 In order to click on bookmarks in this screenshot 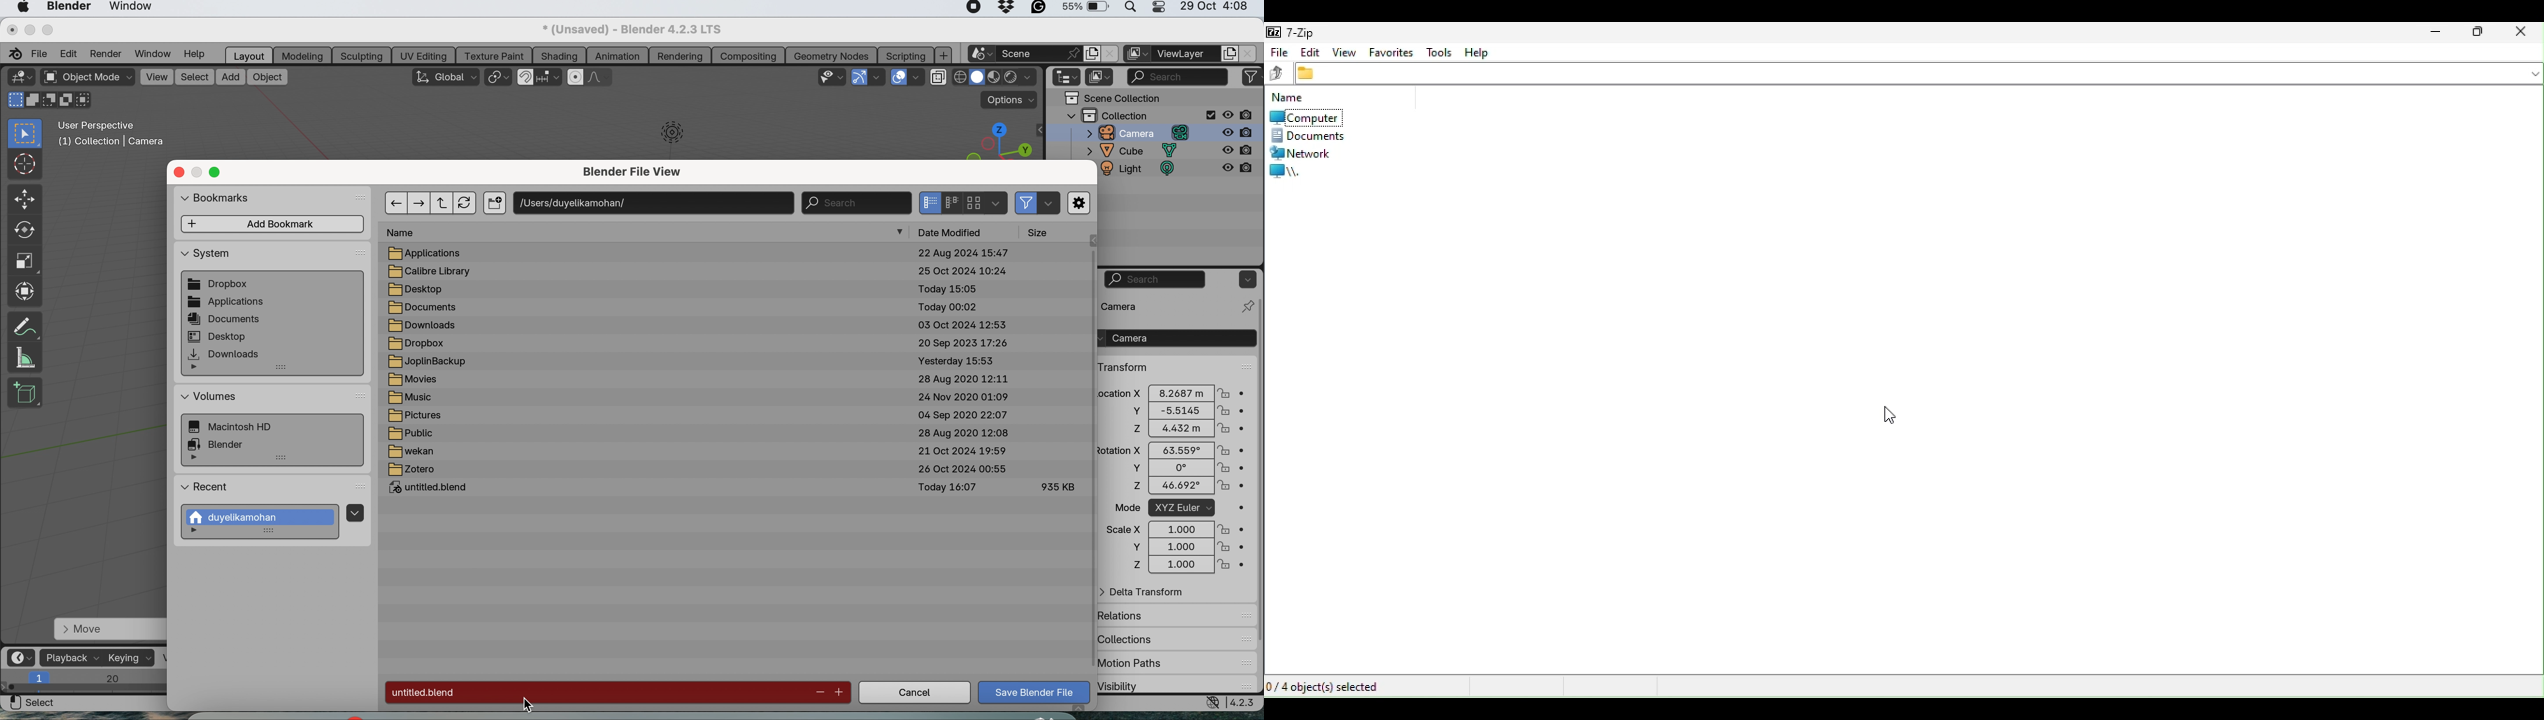, I will do `click(223, 200)`.